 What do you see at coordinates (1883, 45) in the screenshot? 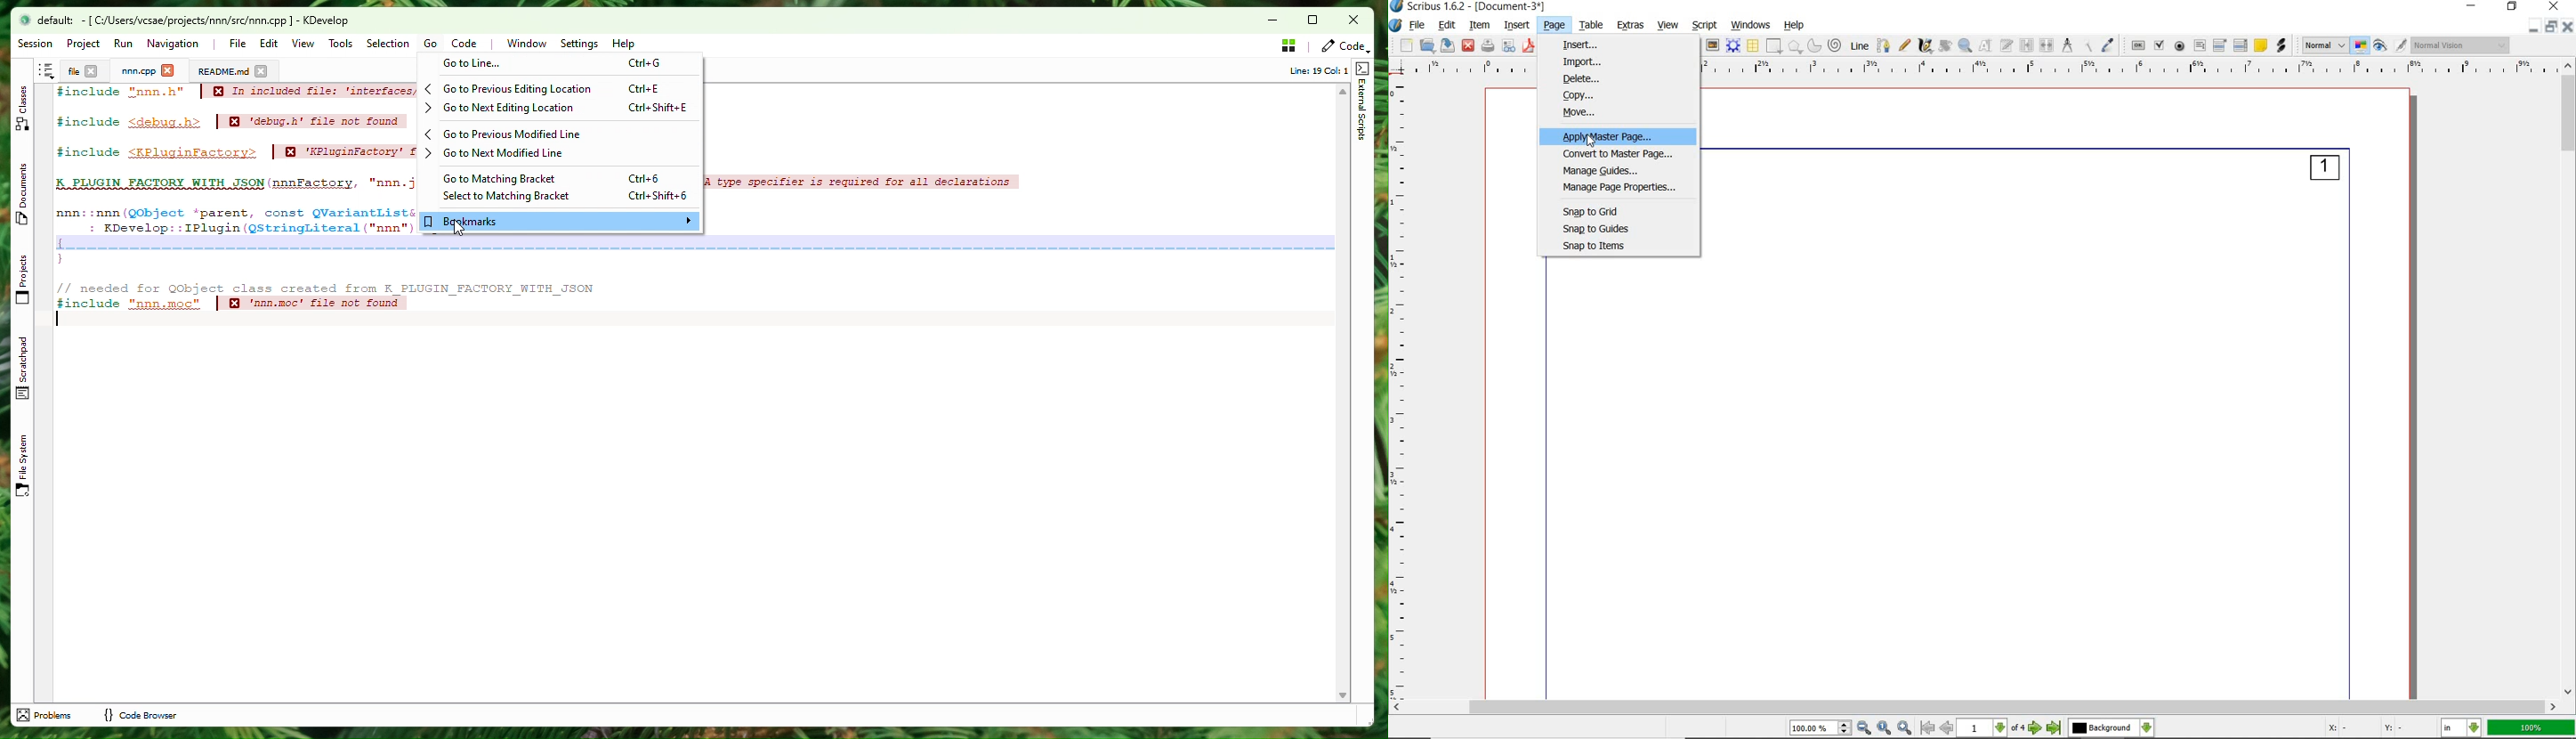
I see `Bezier curve` at bounding box center [1883, 45].